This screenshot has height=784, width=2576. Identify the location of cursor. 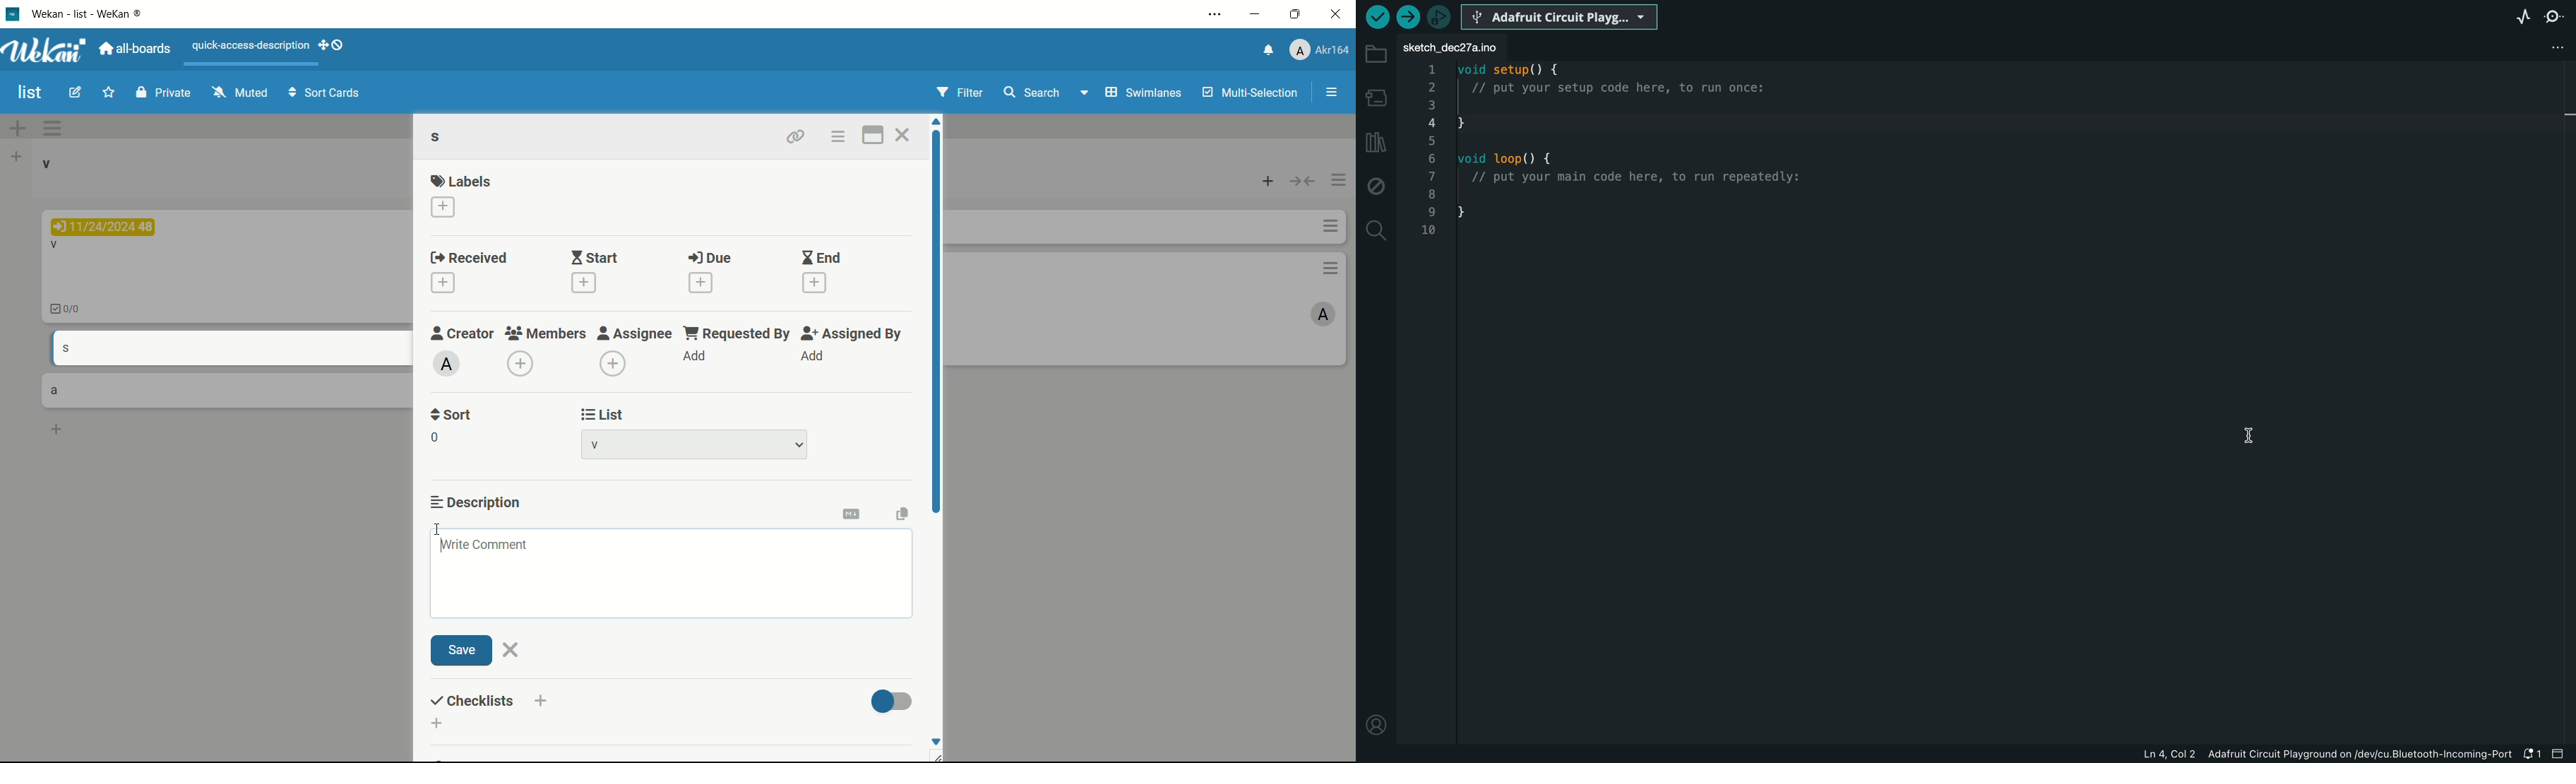
(436, 528).